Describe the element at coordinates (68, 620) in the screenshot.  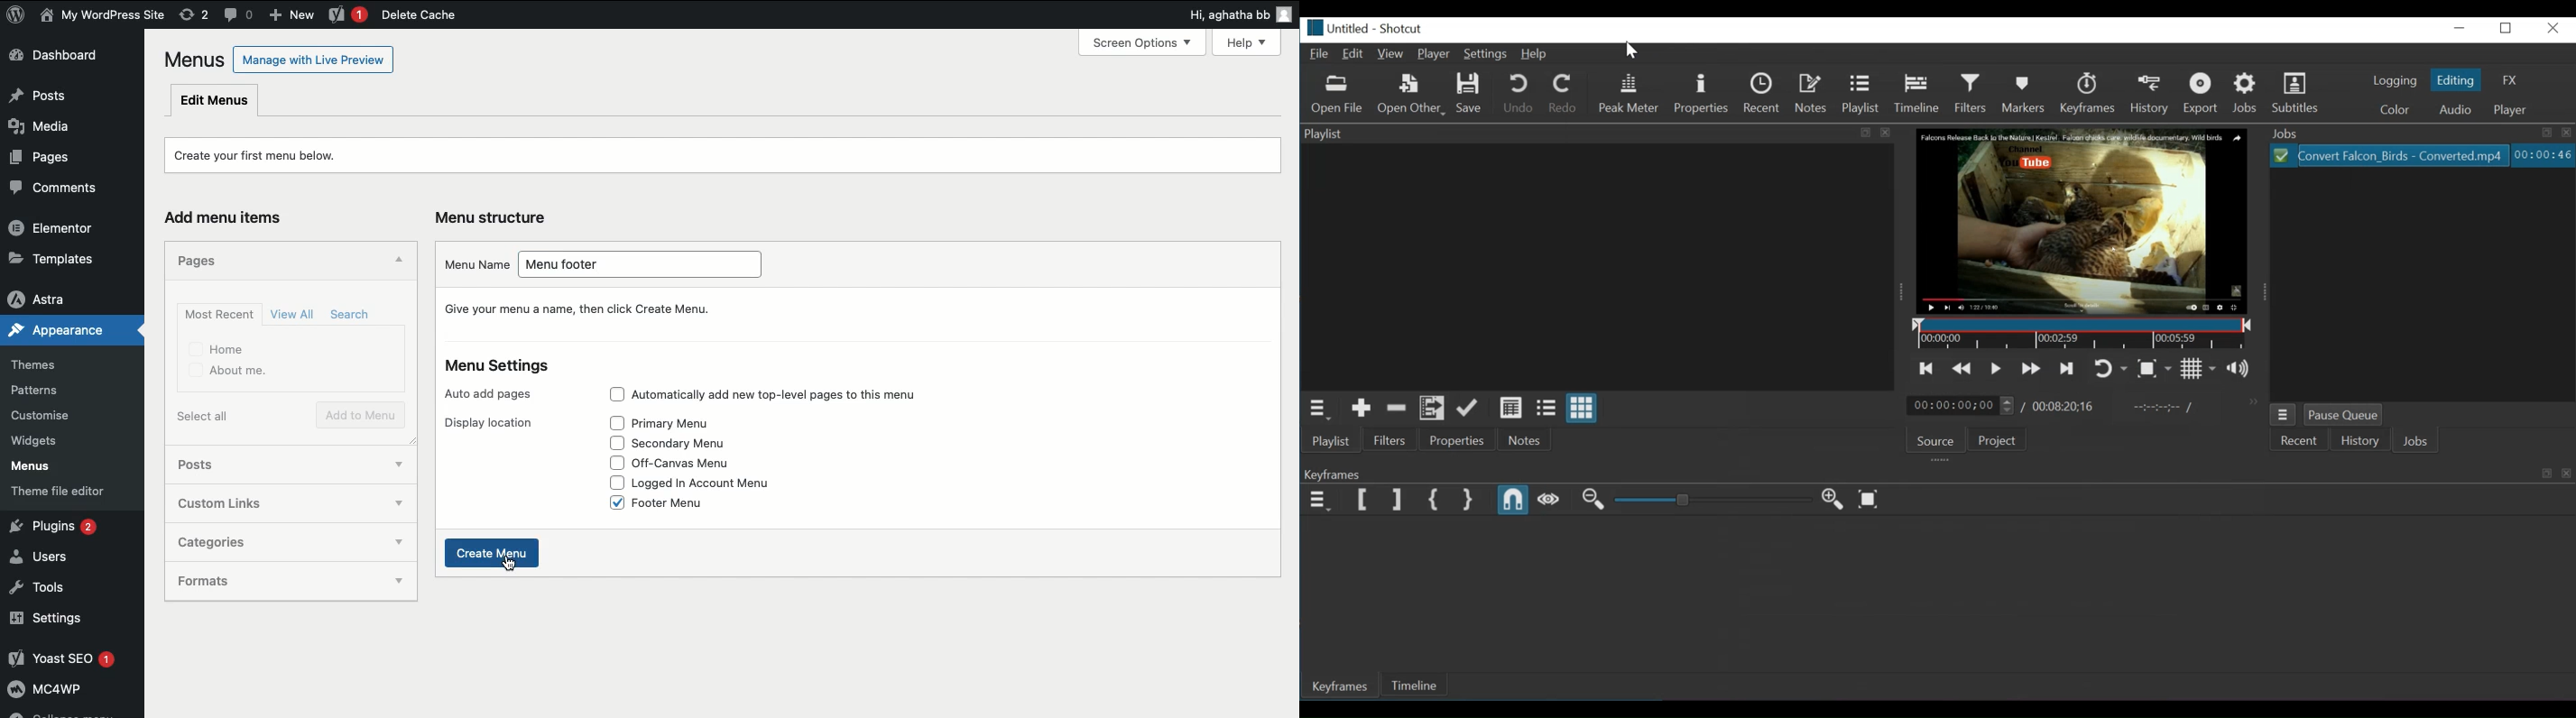
I see `Settings` at that location.